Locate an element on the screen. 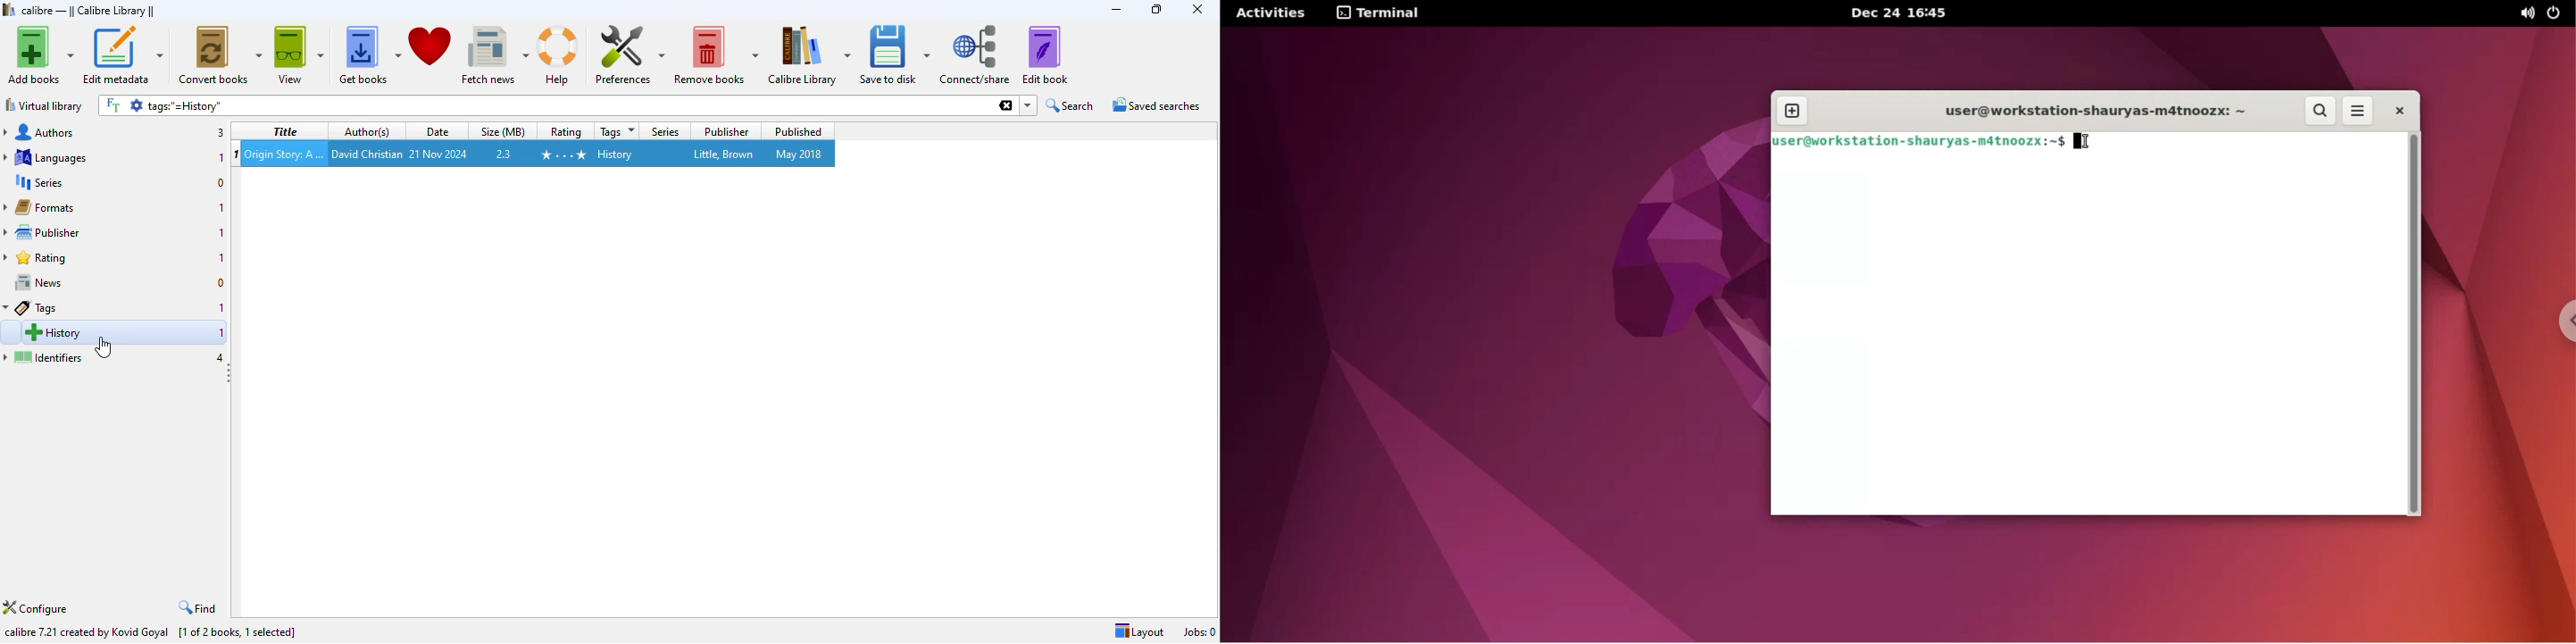 The width and height of the screenshot is (2576, 644). history is located at coordinates (54, 333).